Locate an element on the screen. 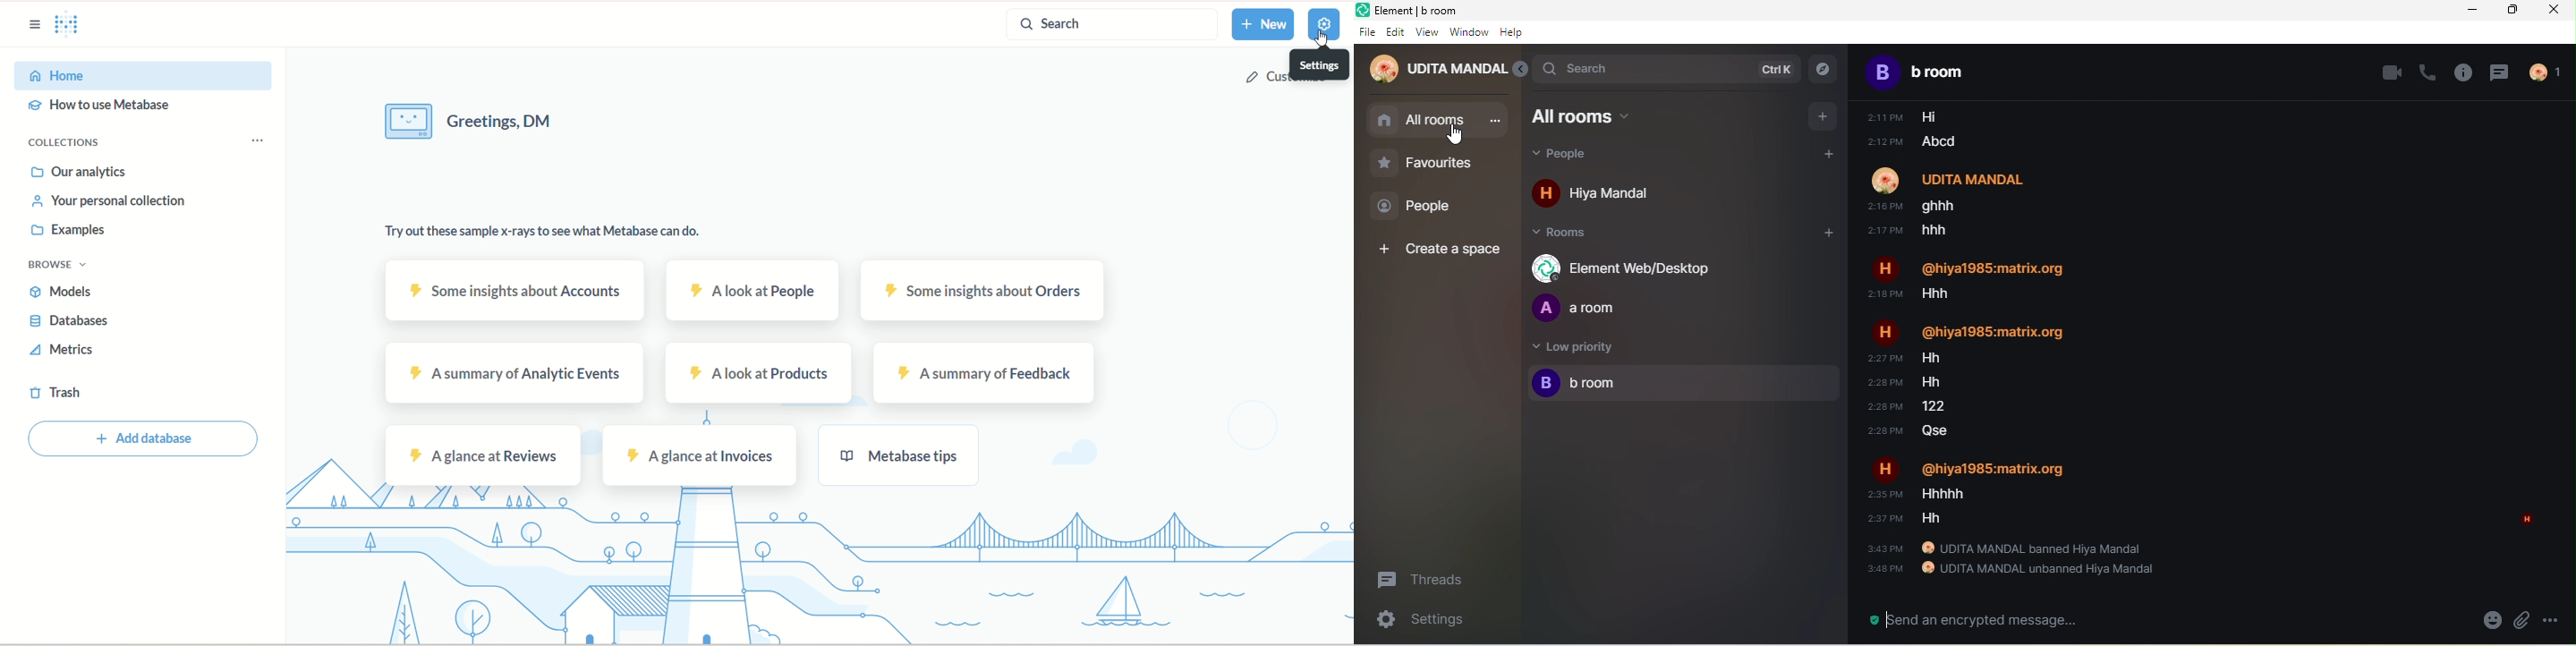 The width and height of the screenshot is (2576, 672). a room is located at coordinates (1584, 309).